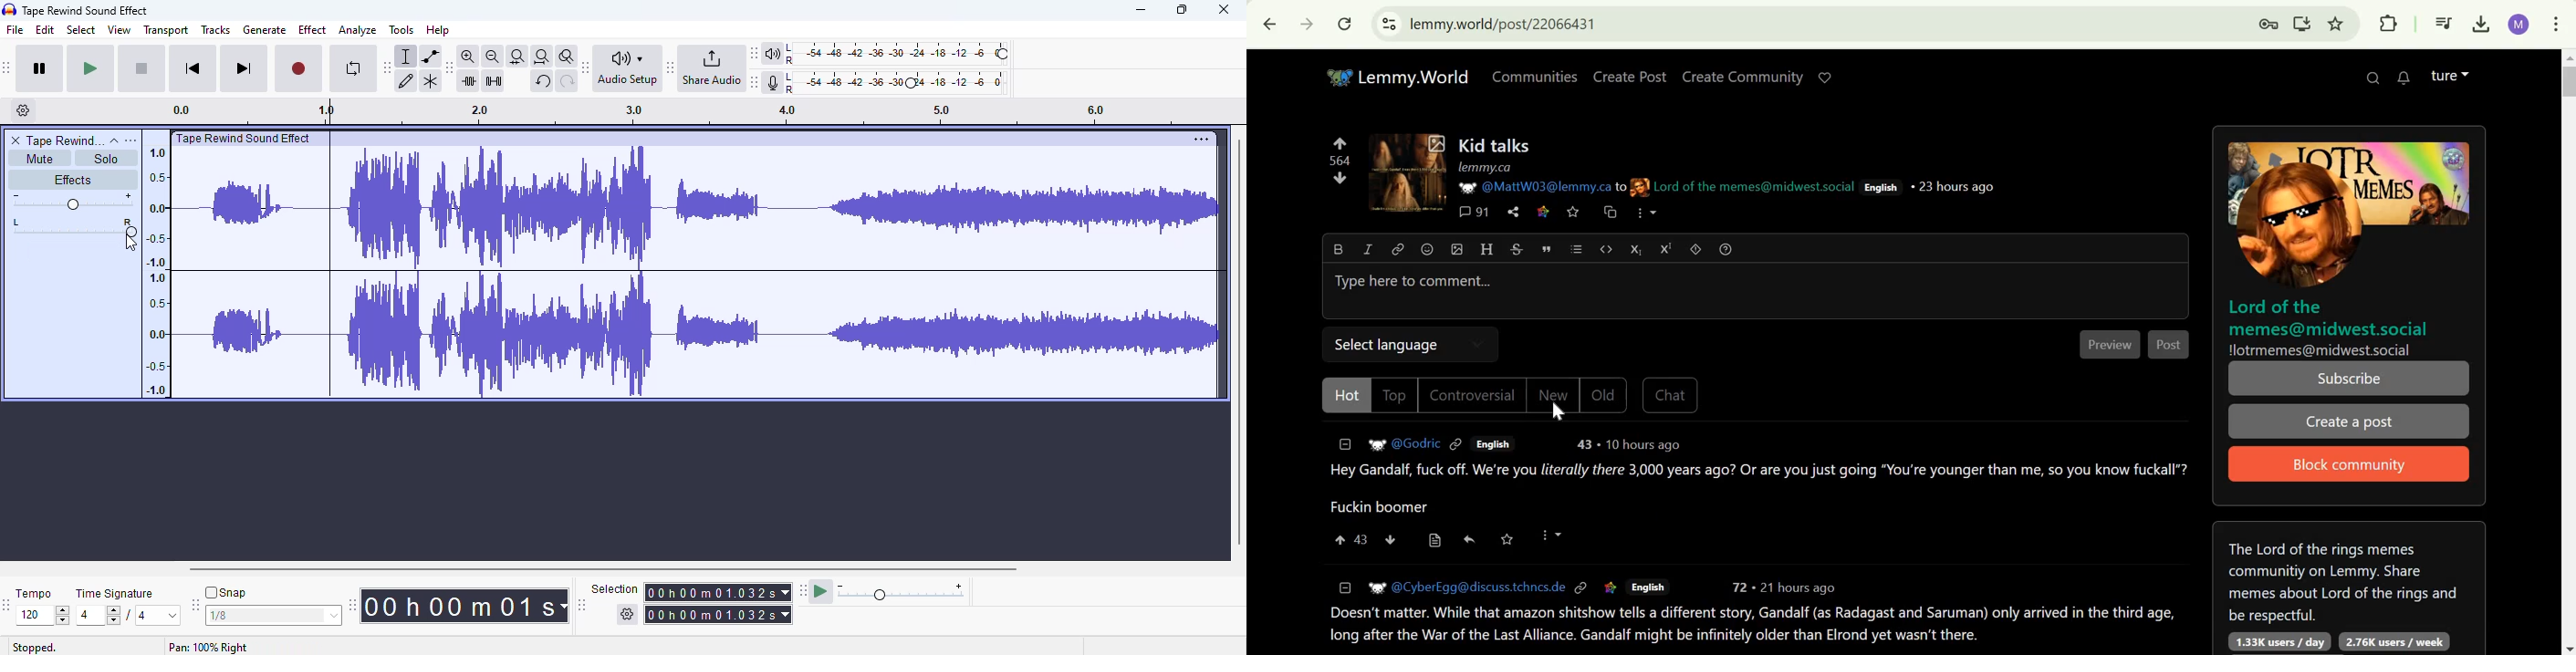 Image resolution: width=2576 pixels, height=672 pixels. What do you see at coordinates (225, 592) in the screenshot?
I see `snap` at bounding box center [225, 592].